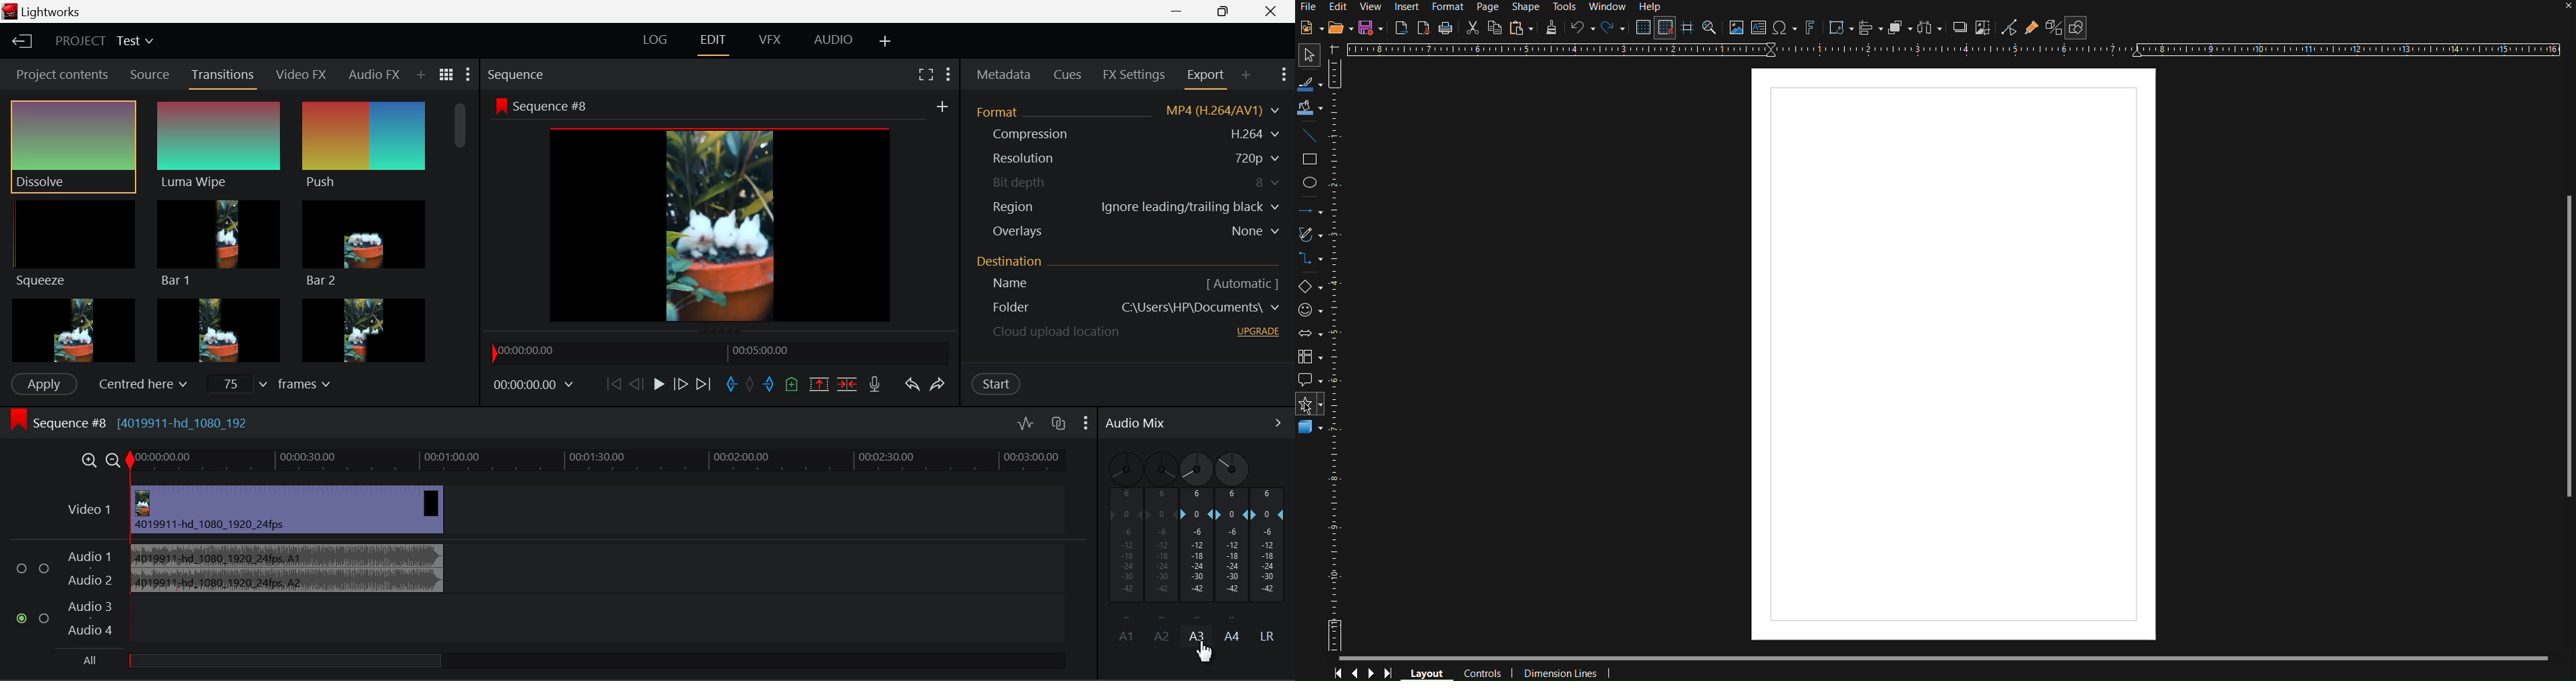  Describe the element at coordinates (1234, 636) in the screenshot. I see `A4 Mute/Unmute` at that location.